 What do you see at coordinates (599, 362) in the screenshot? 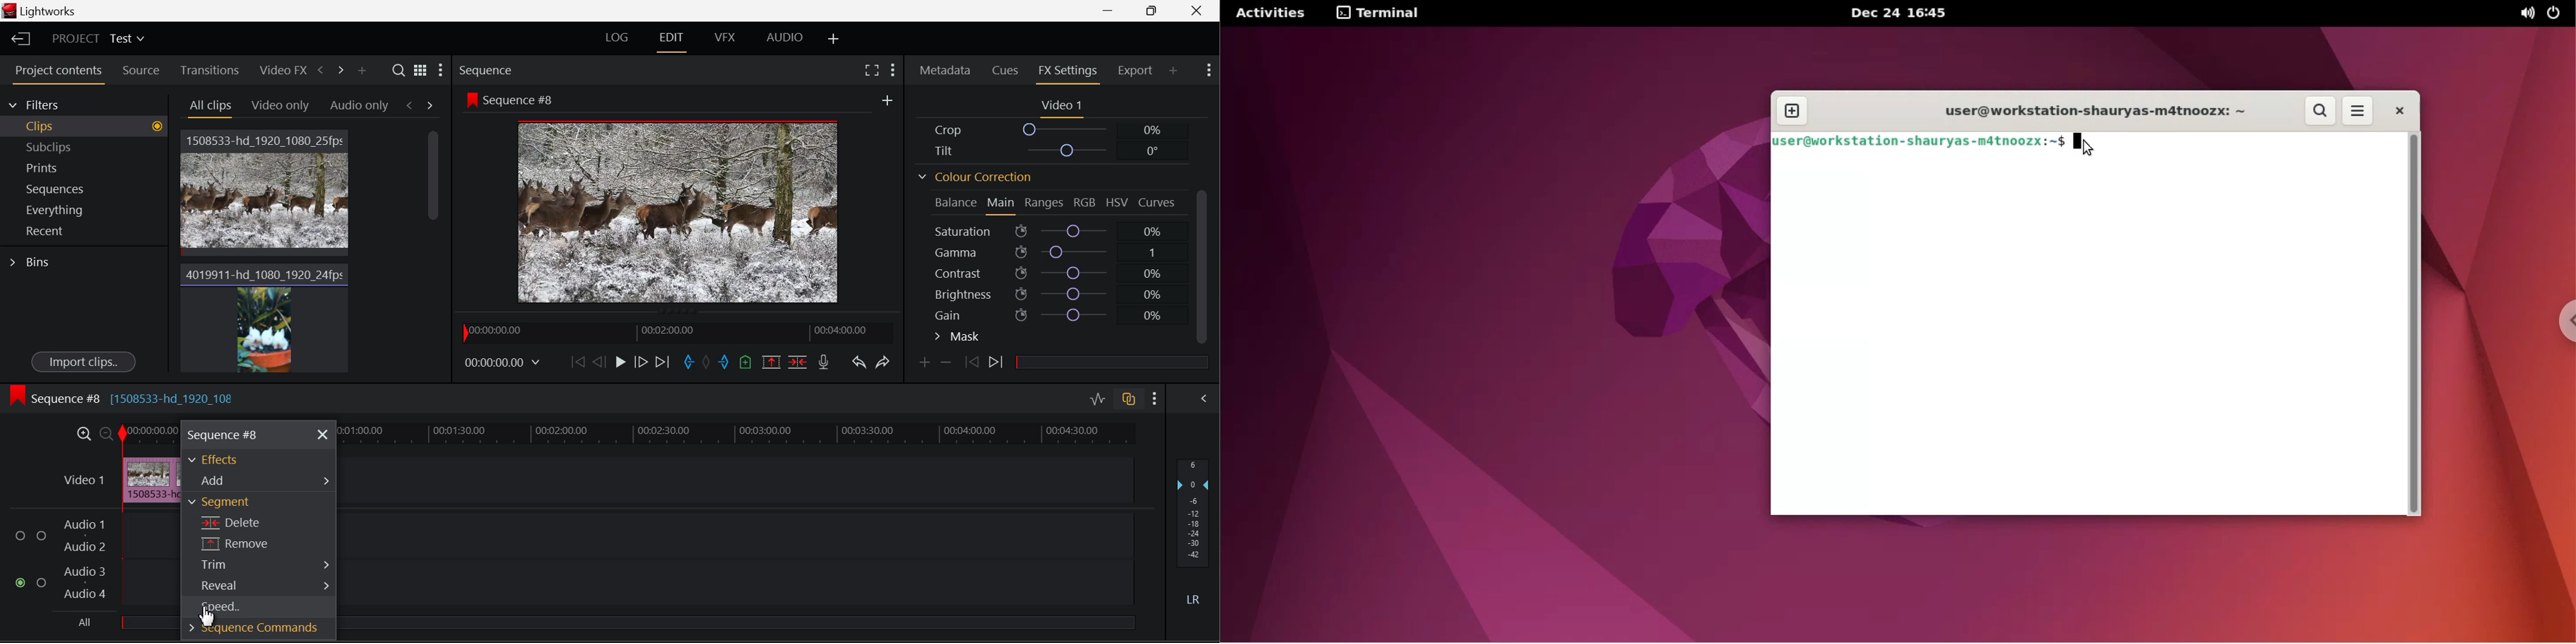
I see `Go Back` at bounding box center [599, 362].